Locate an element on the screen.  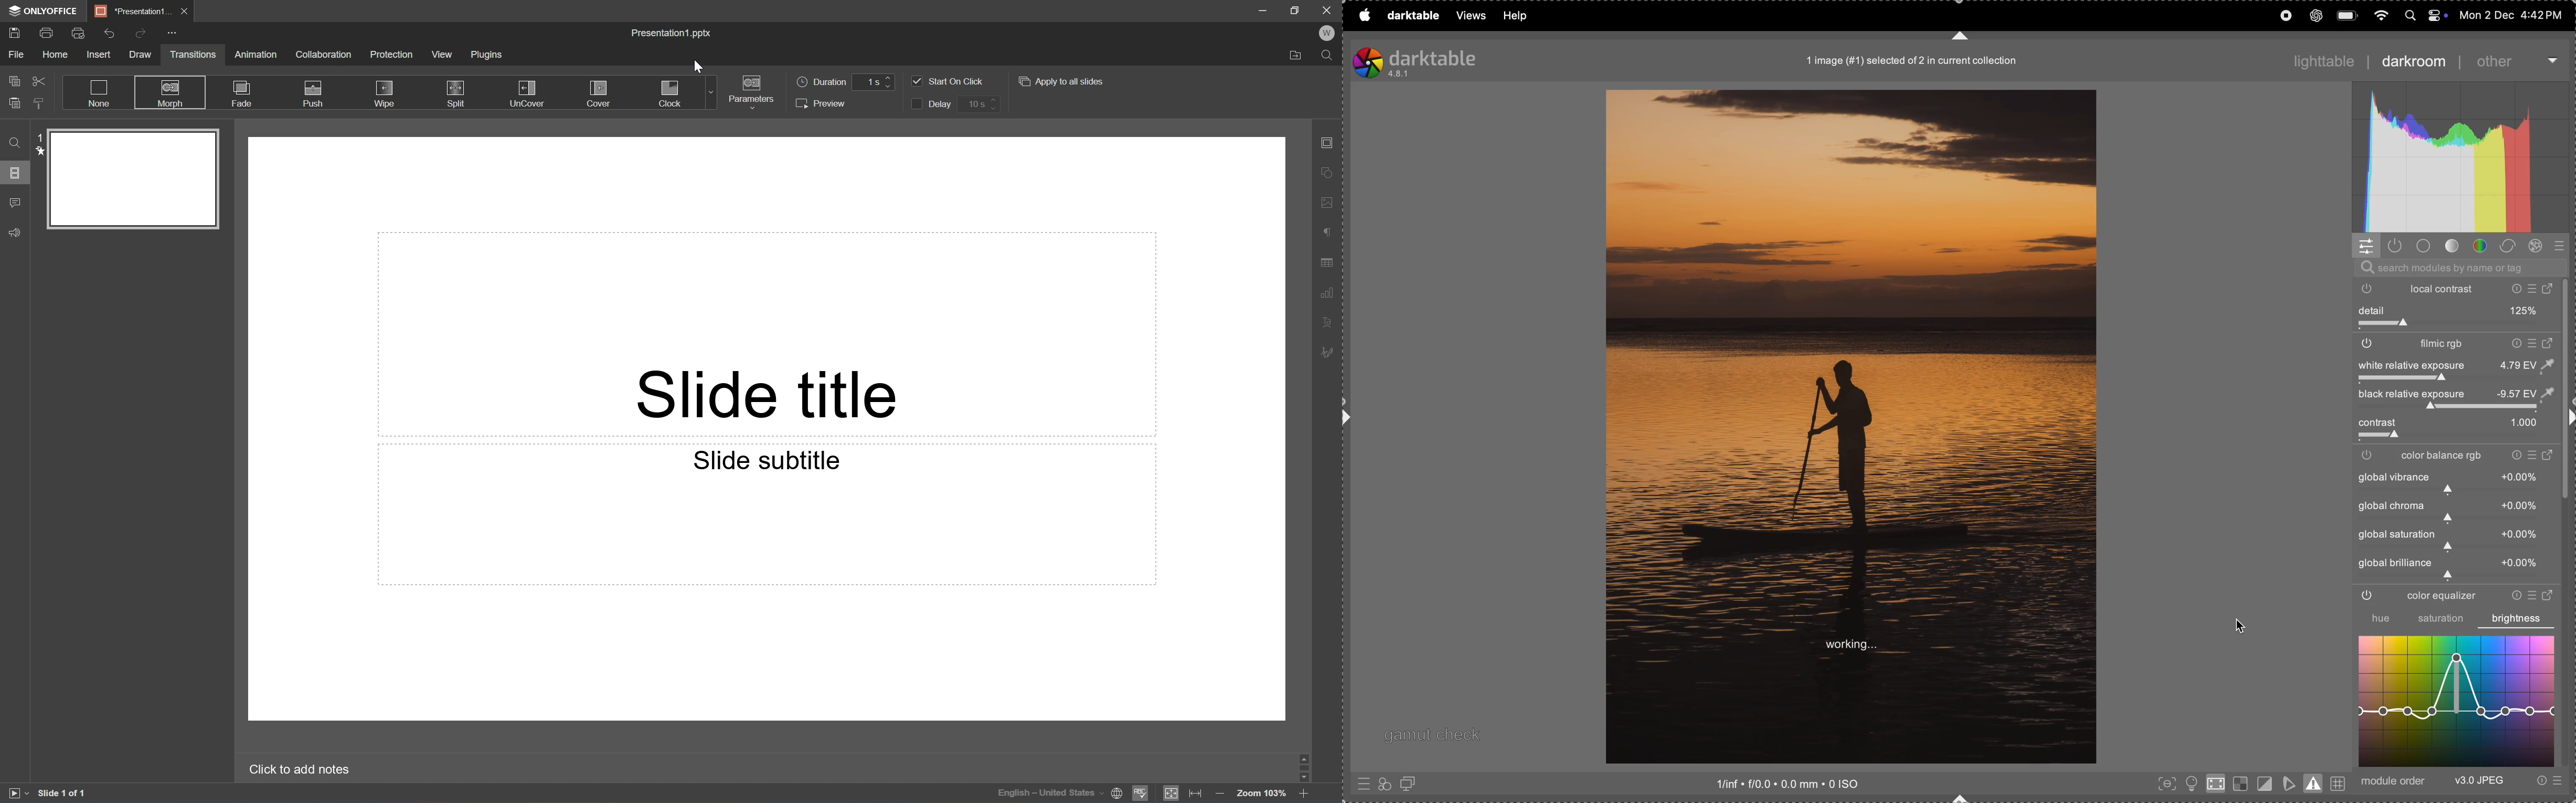
Delay is located at coordinates (930, 105).